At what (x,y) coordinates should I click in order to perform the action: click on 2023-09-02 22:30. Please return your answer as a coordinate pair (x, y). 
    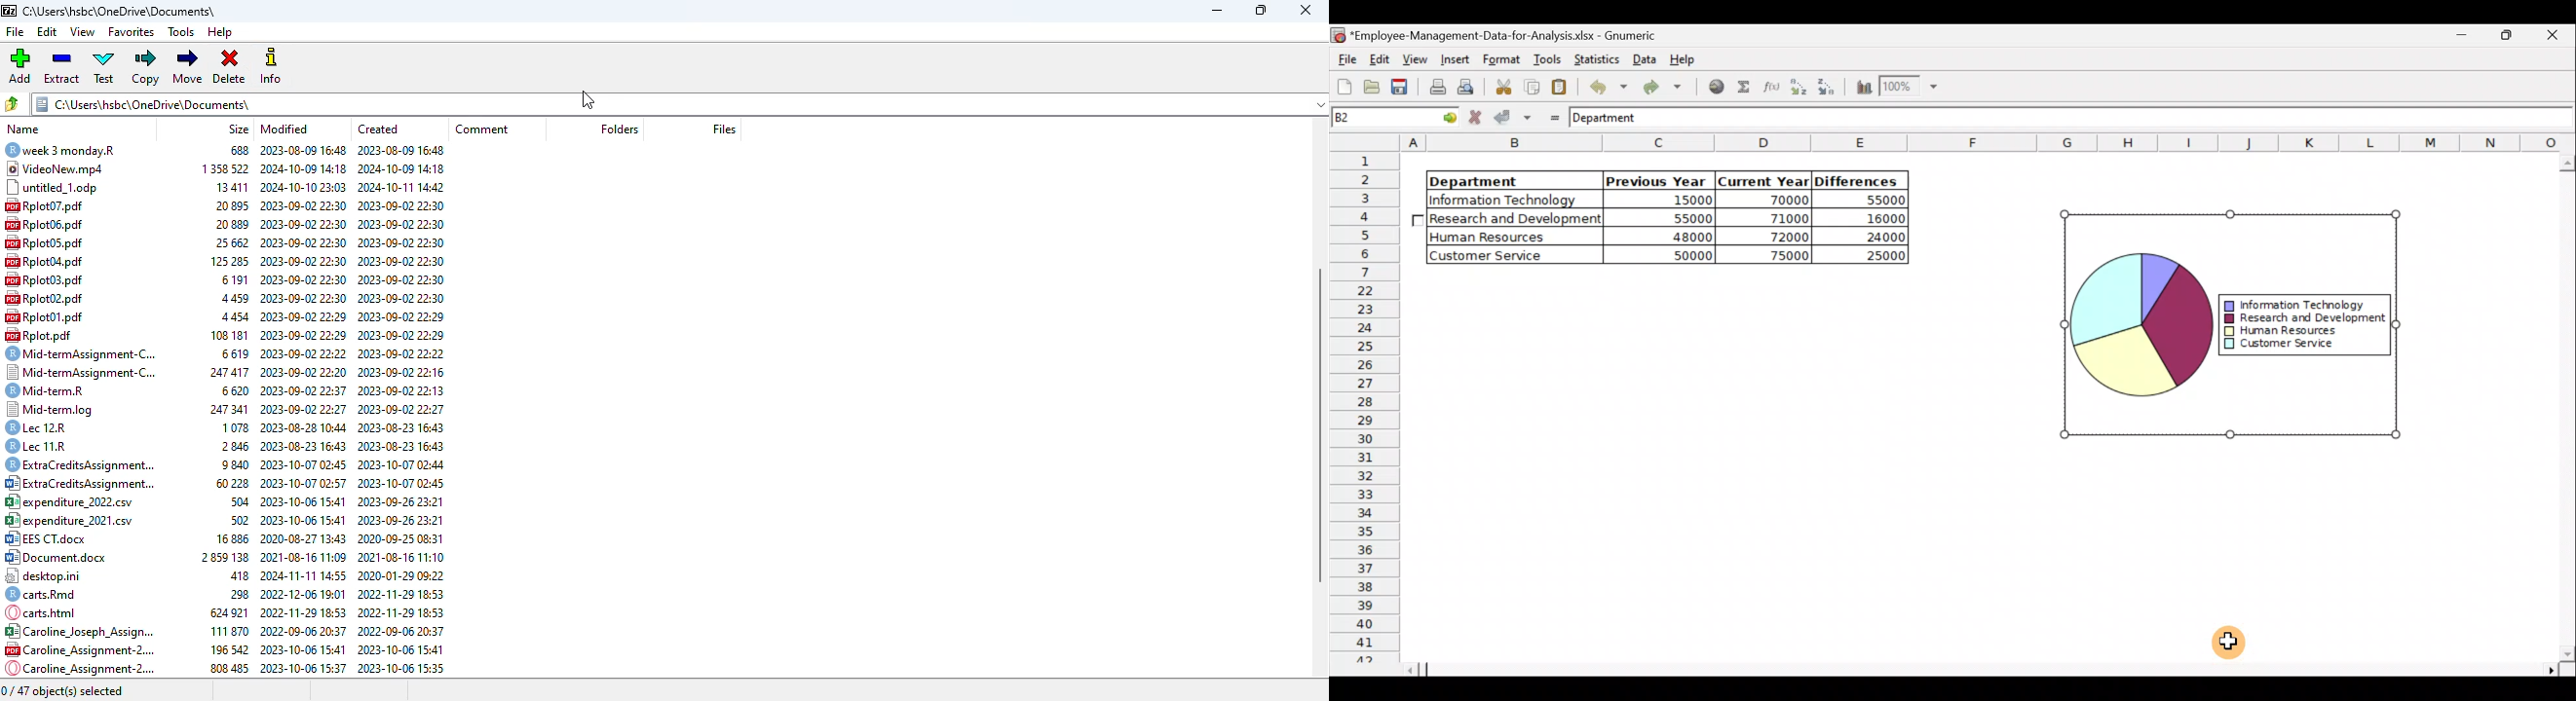
    Looking at the image, I should click on (299, 205).